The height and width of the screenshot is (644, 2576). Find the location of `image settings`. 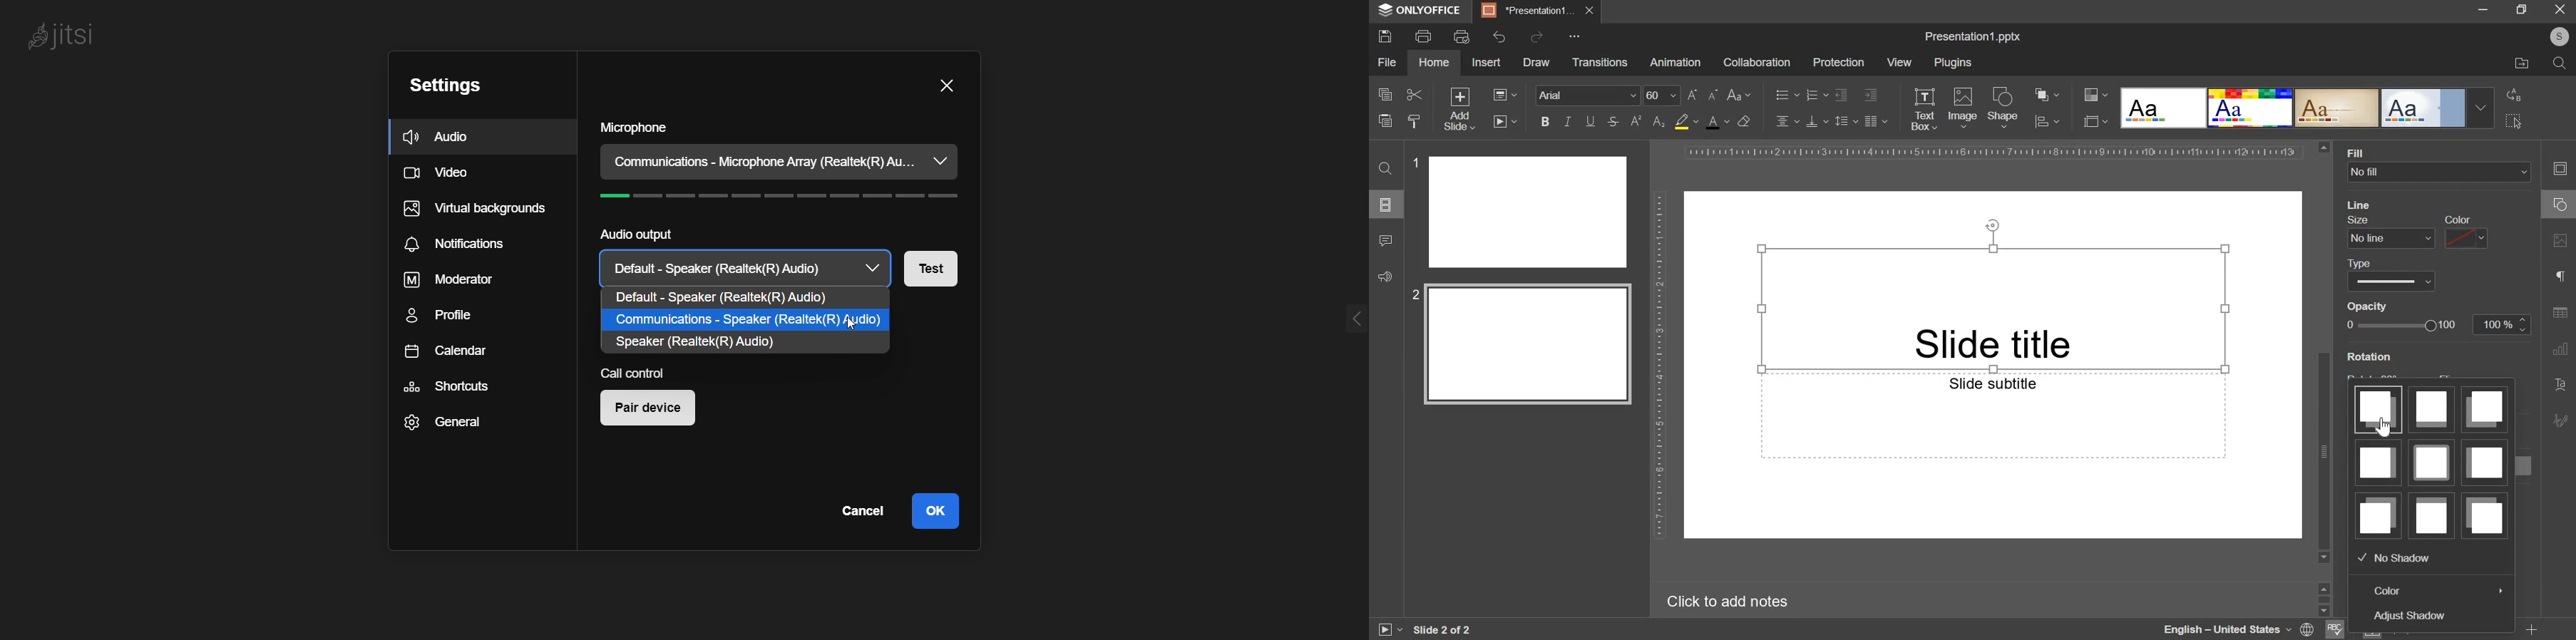

image settings is located at coordinates (2563, 241).